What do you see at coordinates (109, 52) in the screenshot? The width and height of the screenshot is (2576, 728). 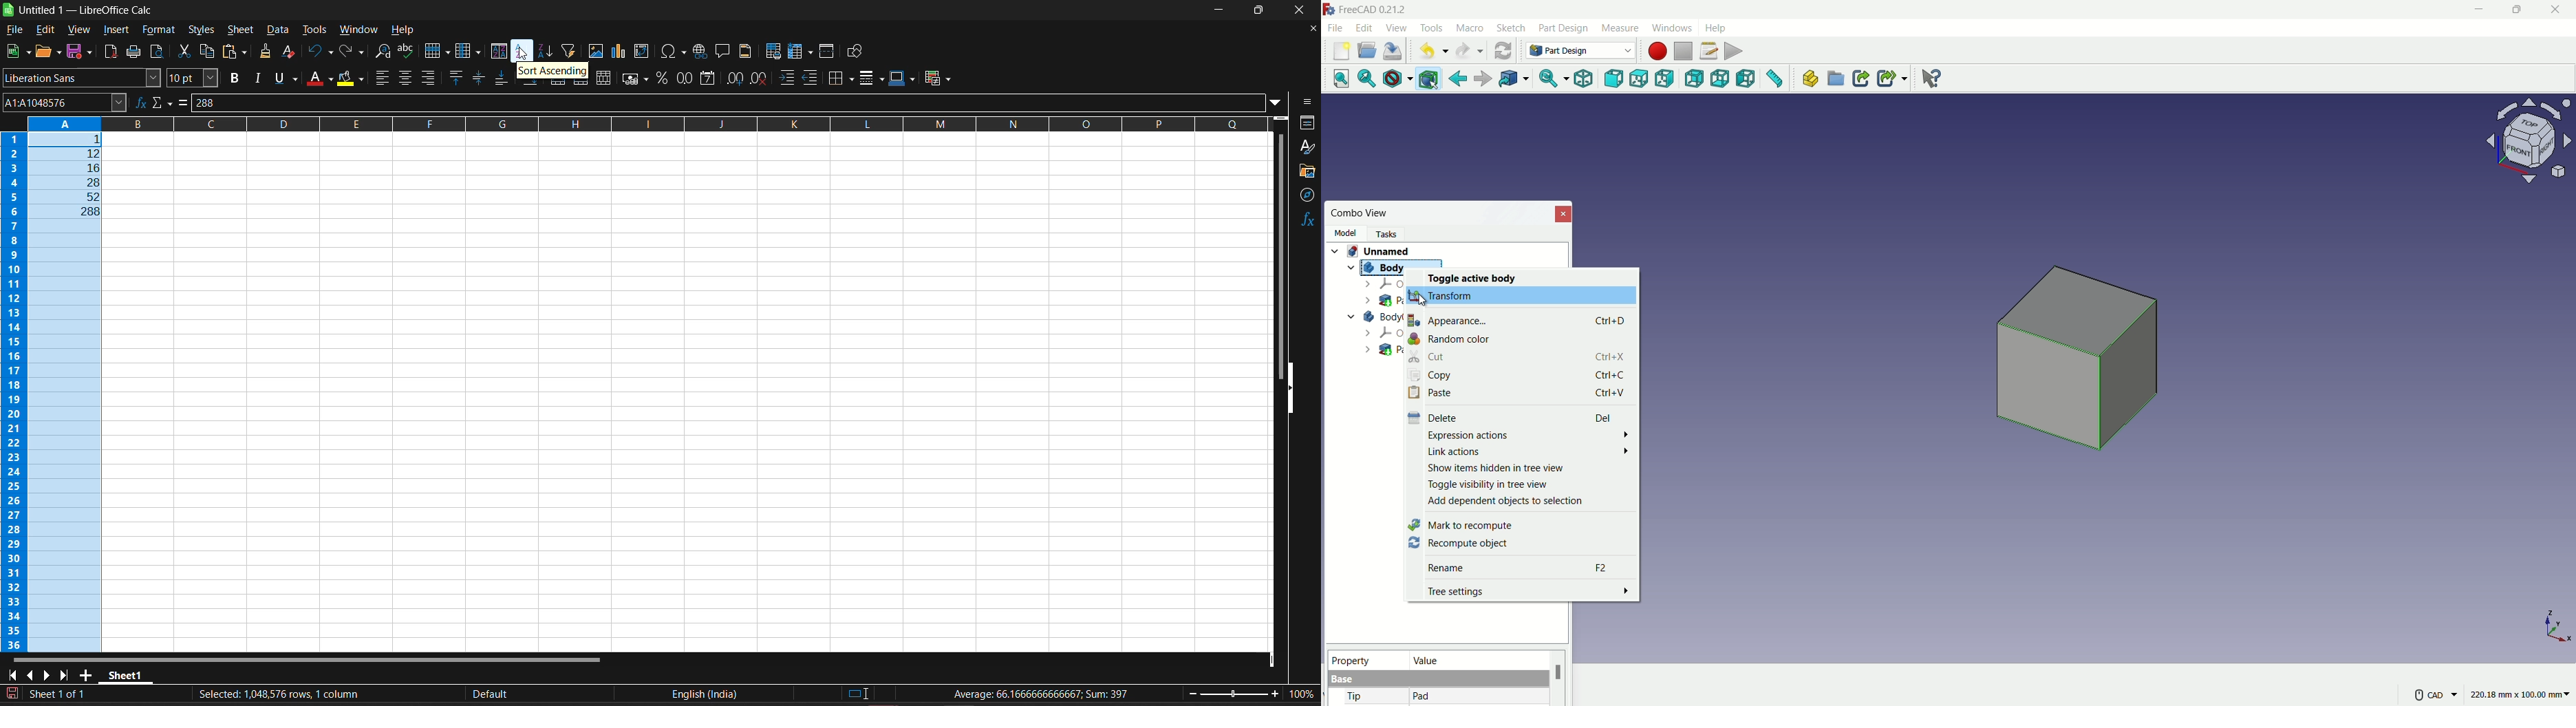 I see `export directly as PDF` at bounding box center [109, 52].